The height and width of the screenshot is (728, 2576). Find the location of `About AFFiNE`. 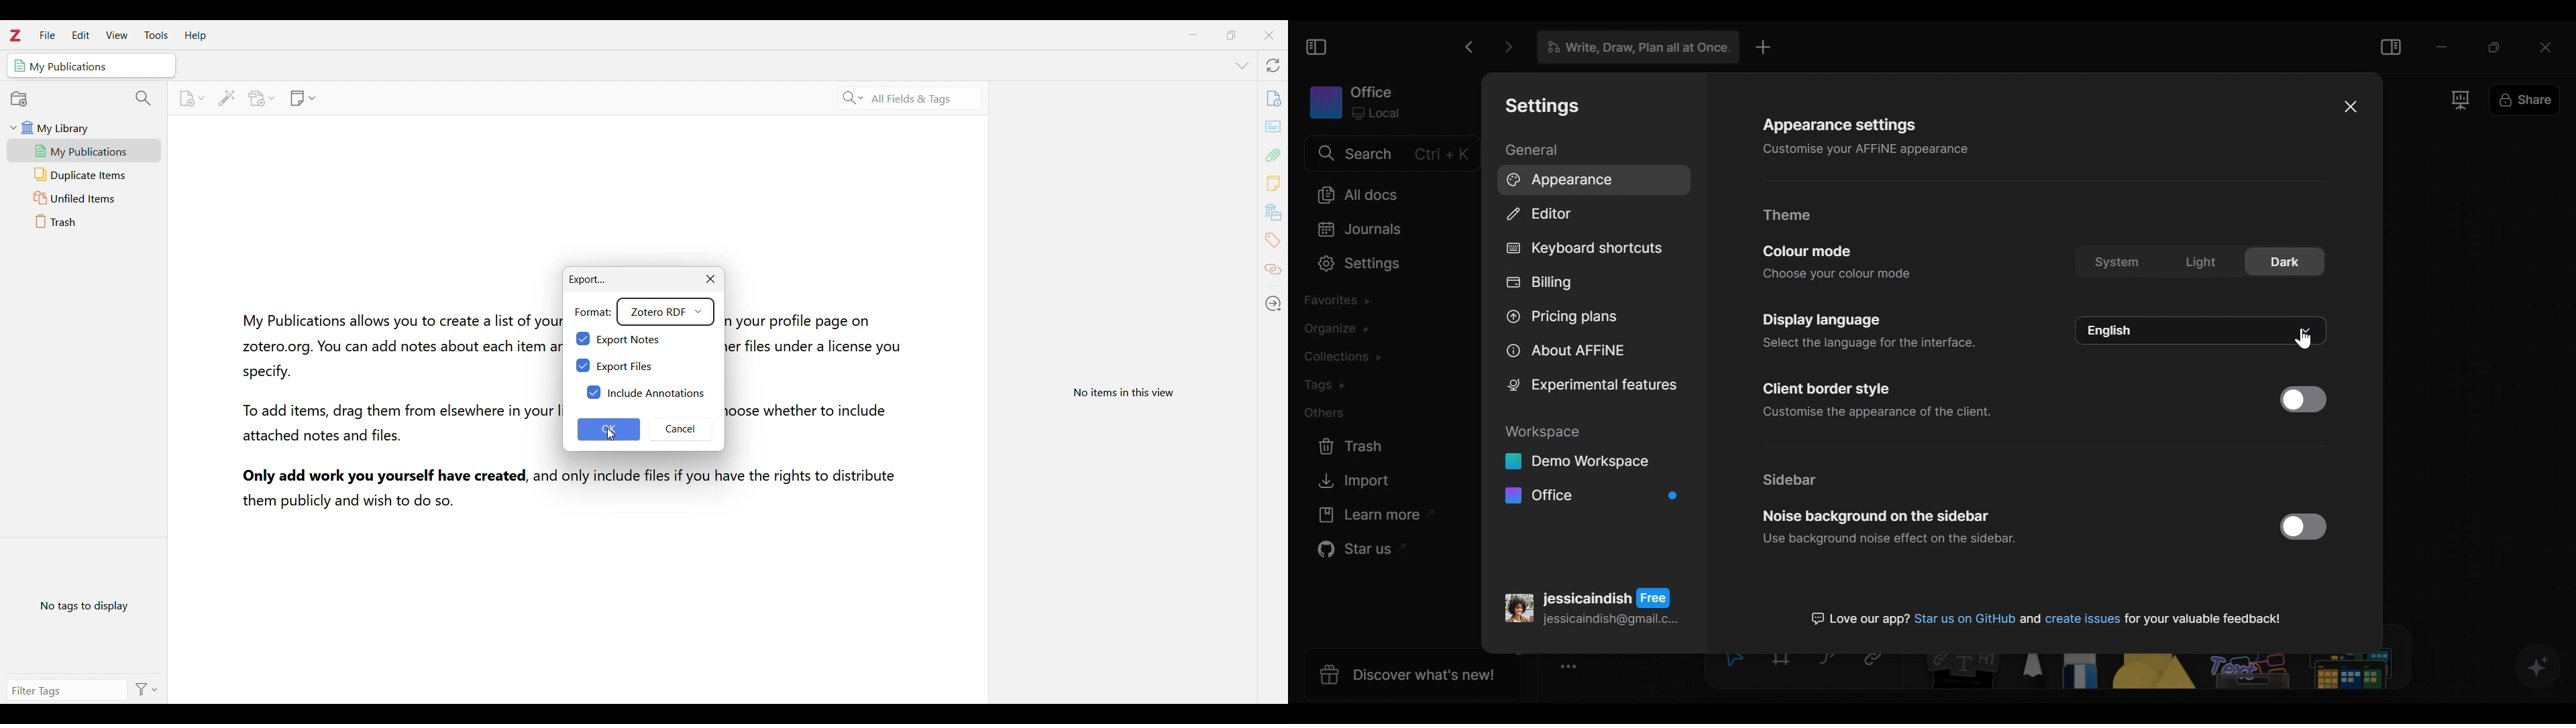

About AFFiNE is located at coordinates (1564, 351).